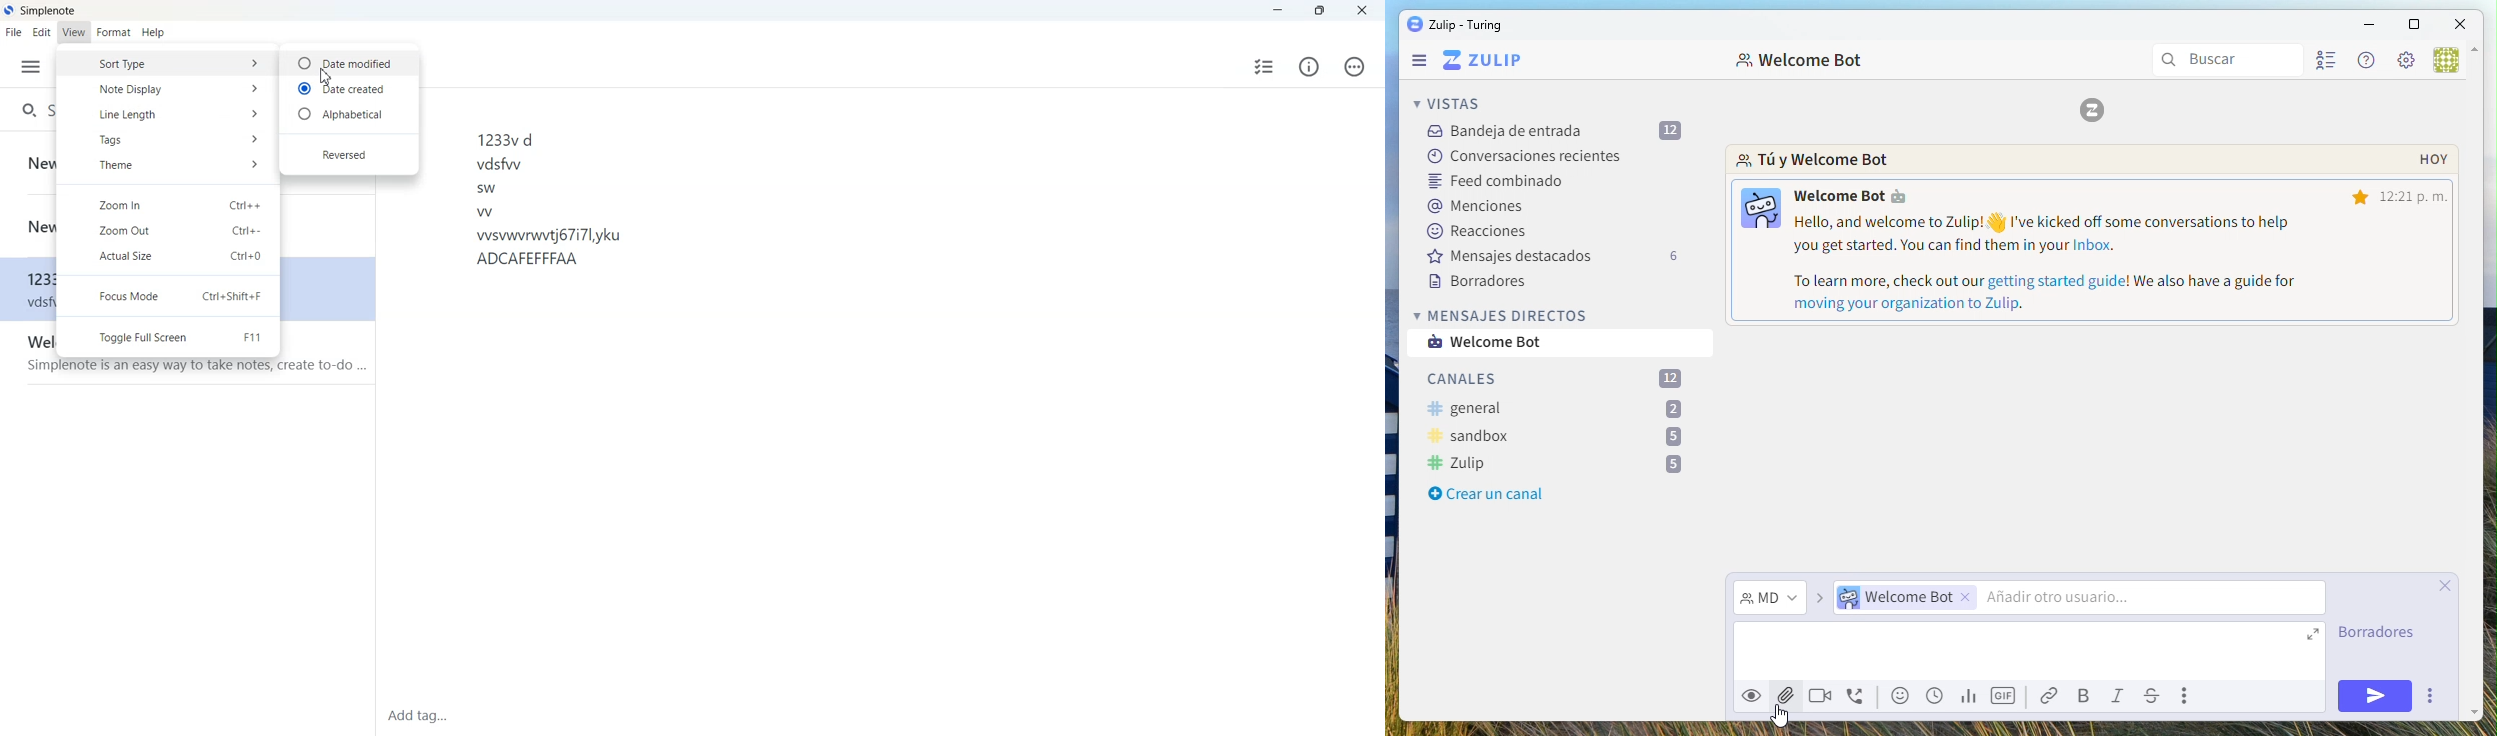 The width and height of the screenshot is (2520, 756). I want to click on Sandbox, so click(1556, 437).